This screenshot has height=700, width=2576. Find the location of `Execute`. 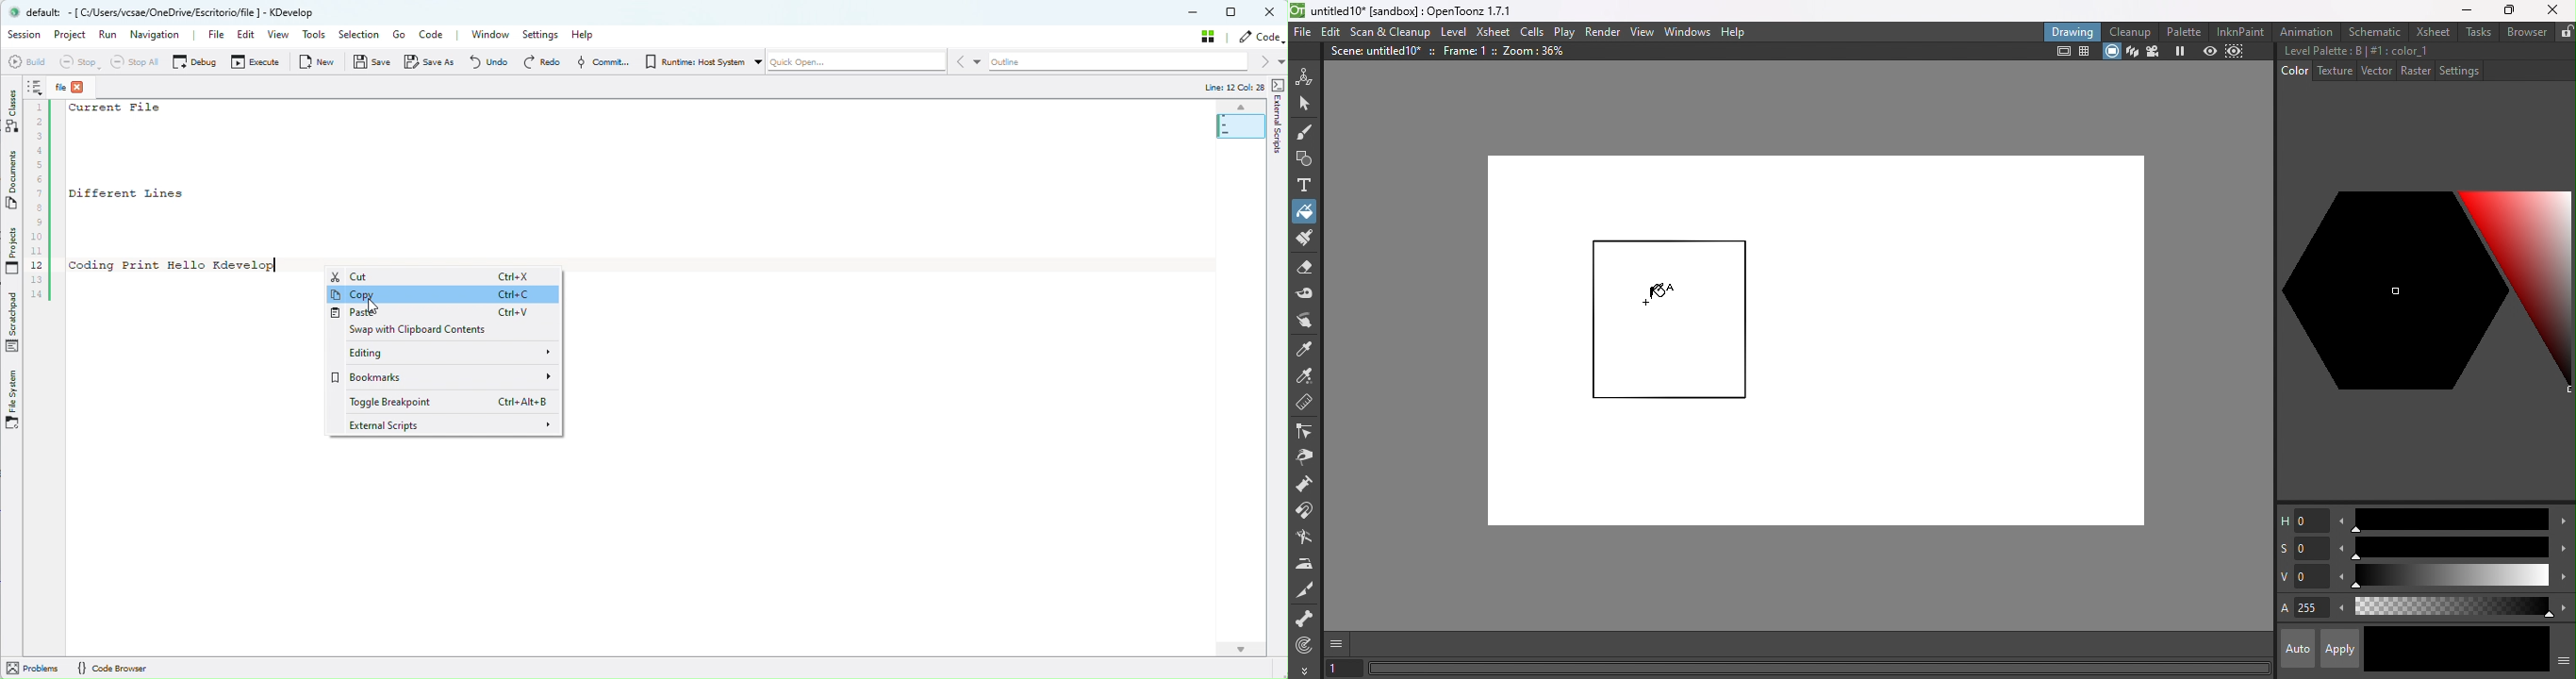

Execute is located at coordinates (257, 62).